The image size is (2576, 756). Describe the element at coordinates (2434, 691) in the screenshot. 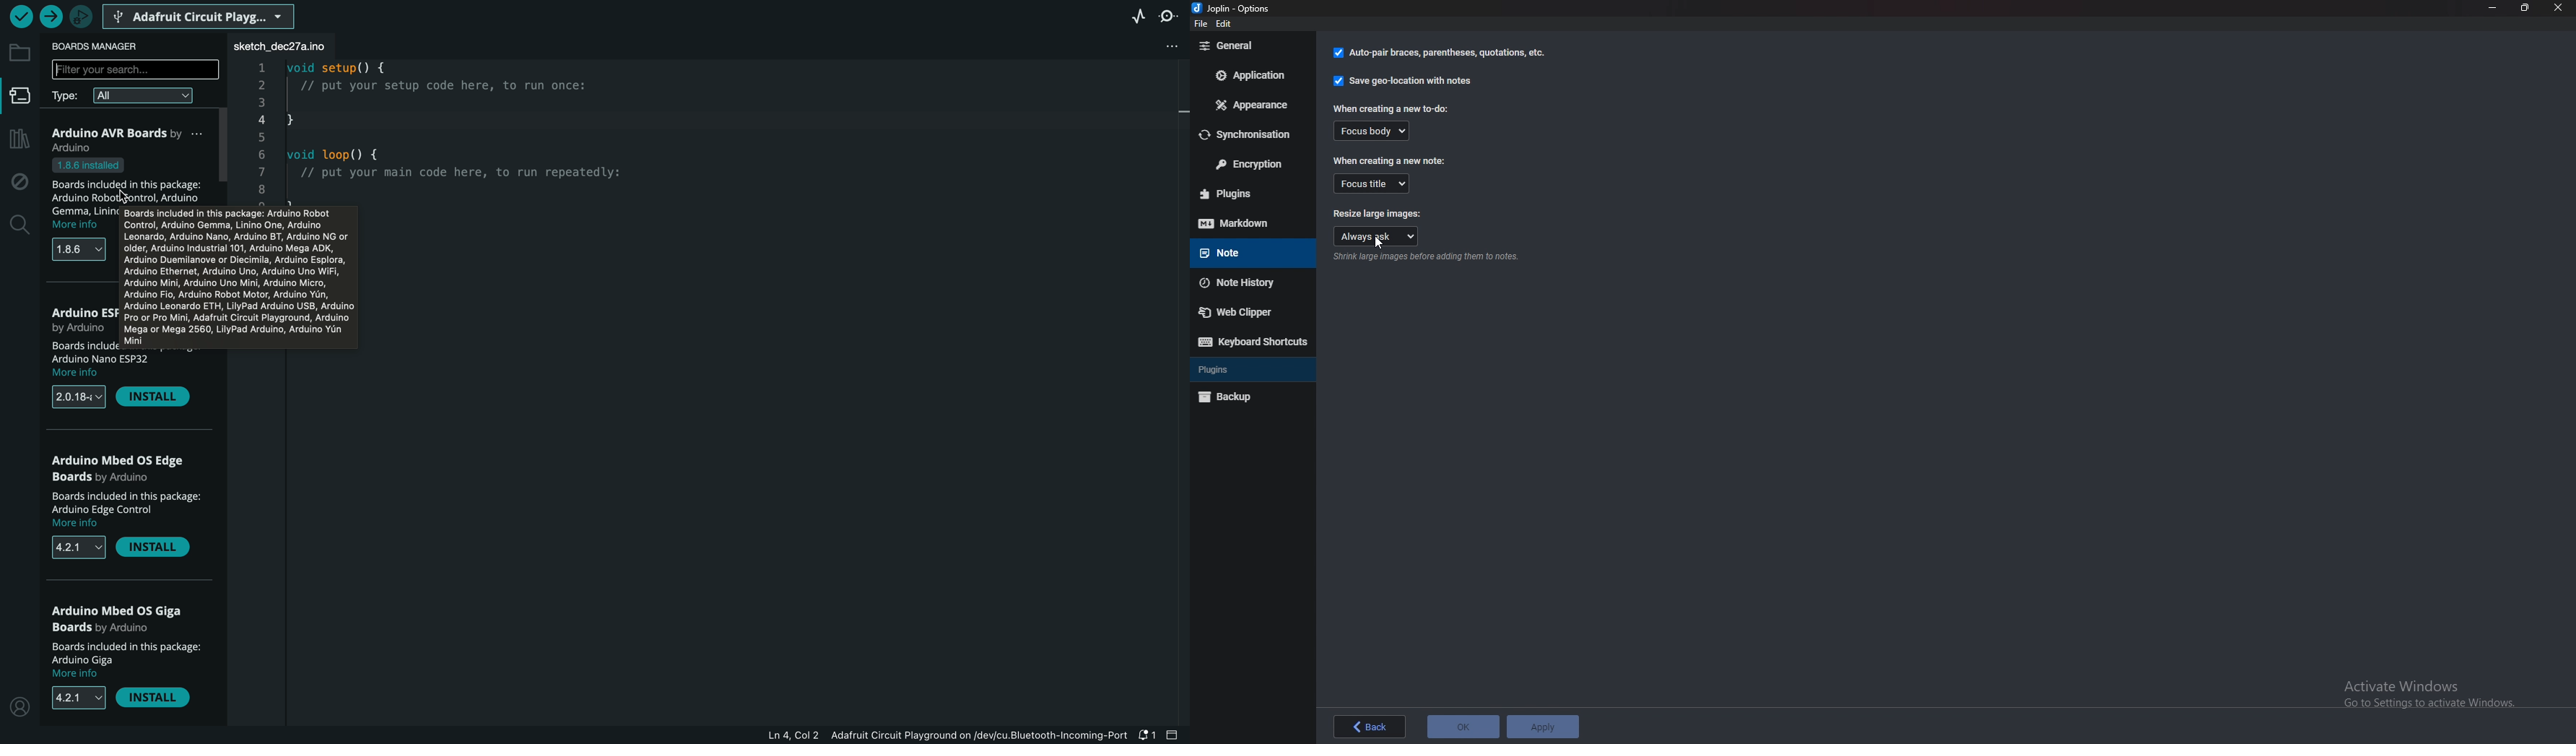

I see `Activate windows pop up` at that location.